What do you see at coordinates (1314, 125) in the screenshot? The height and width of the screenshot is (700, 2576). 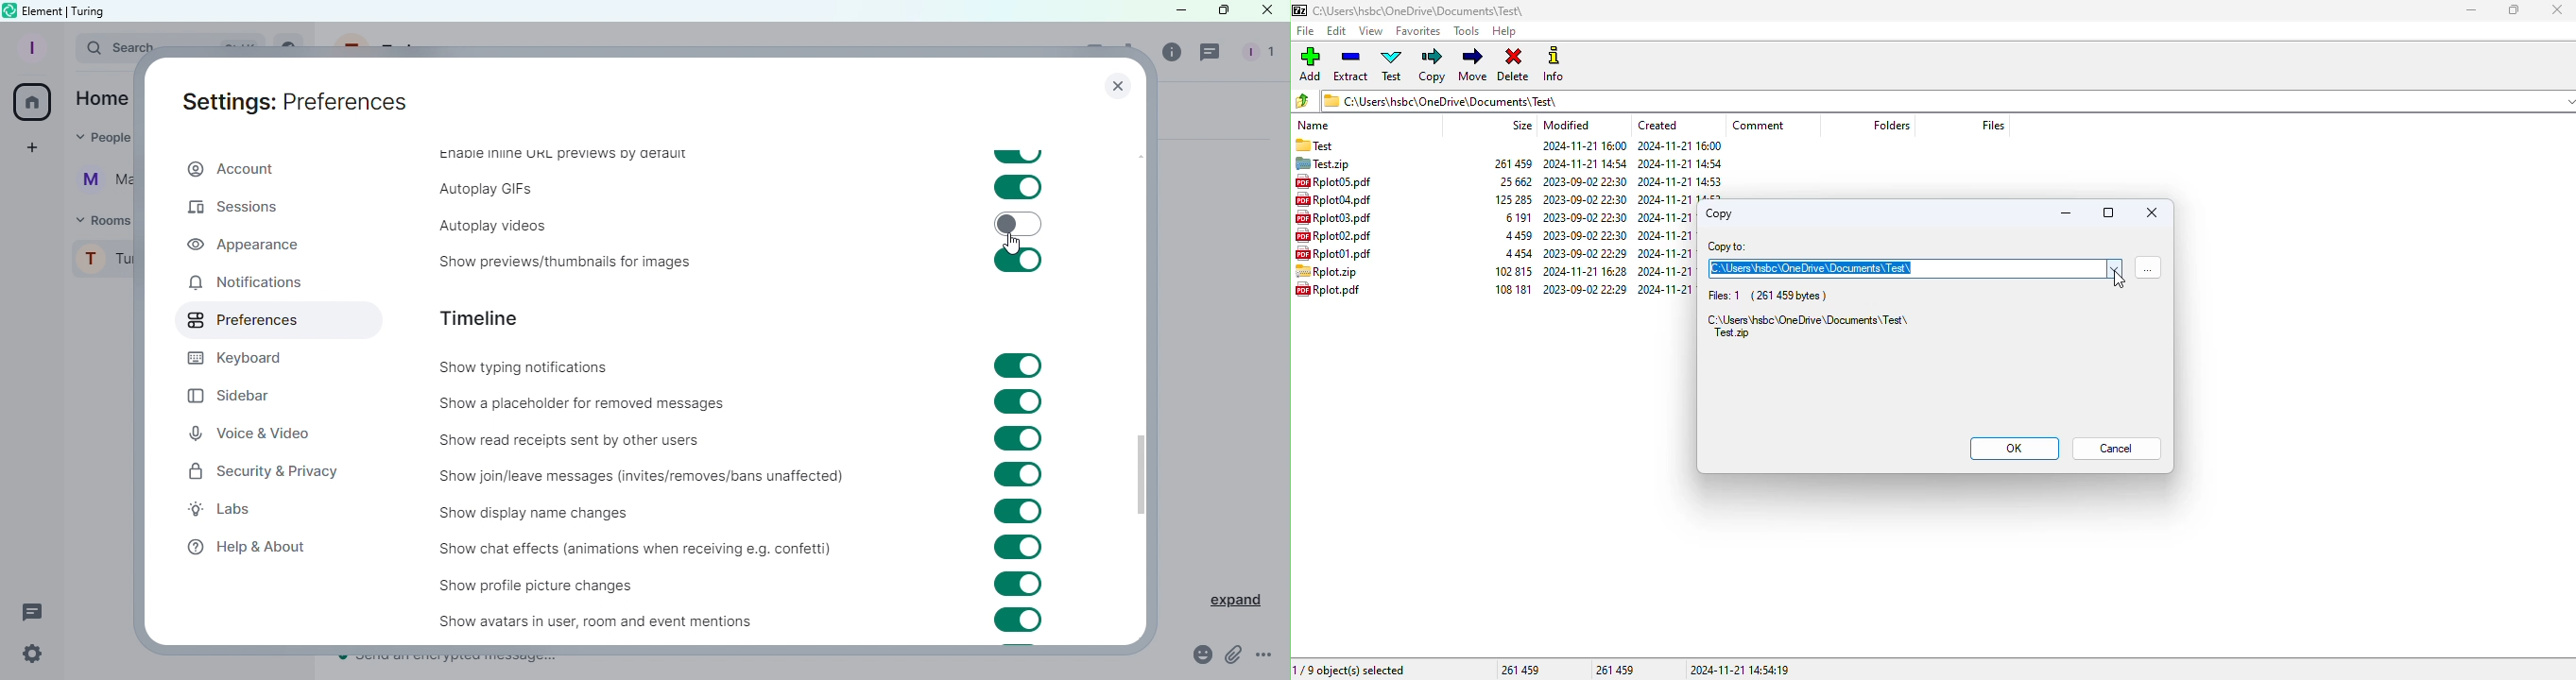 I see `name` at bounding box center [1314, 125].